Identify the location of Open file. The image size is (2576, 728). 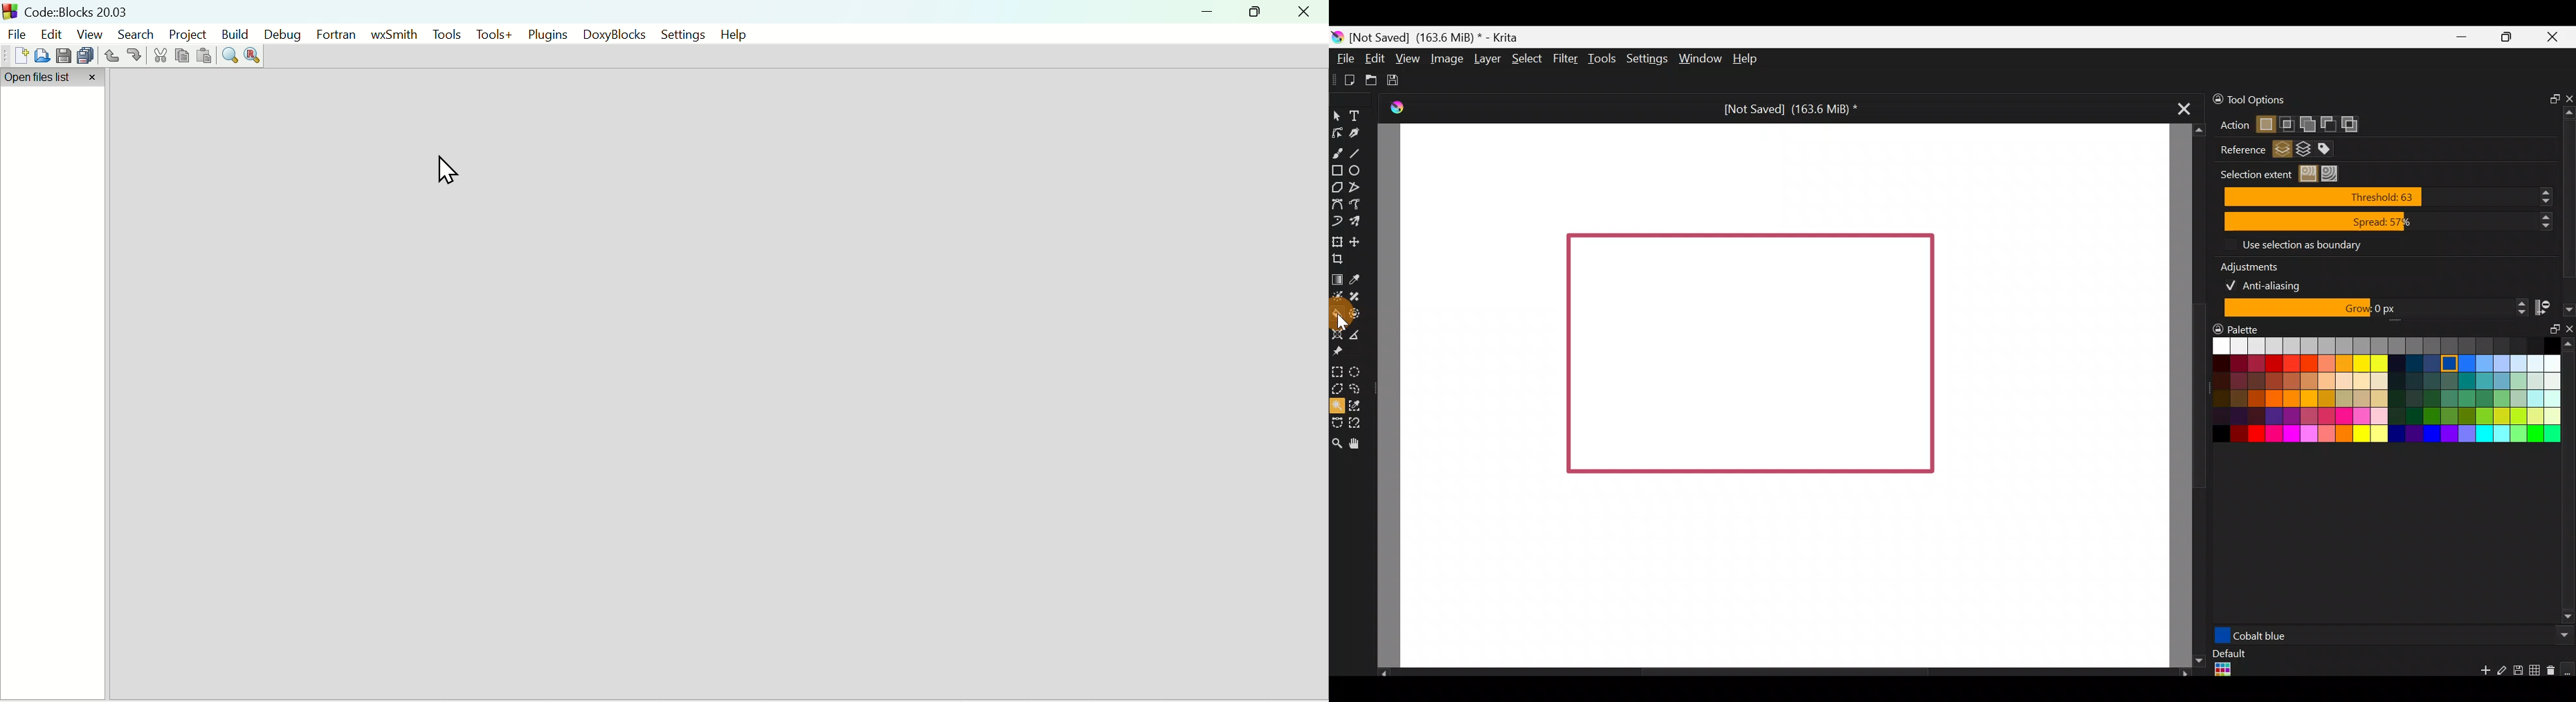
(44, 55).